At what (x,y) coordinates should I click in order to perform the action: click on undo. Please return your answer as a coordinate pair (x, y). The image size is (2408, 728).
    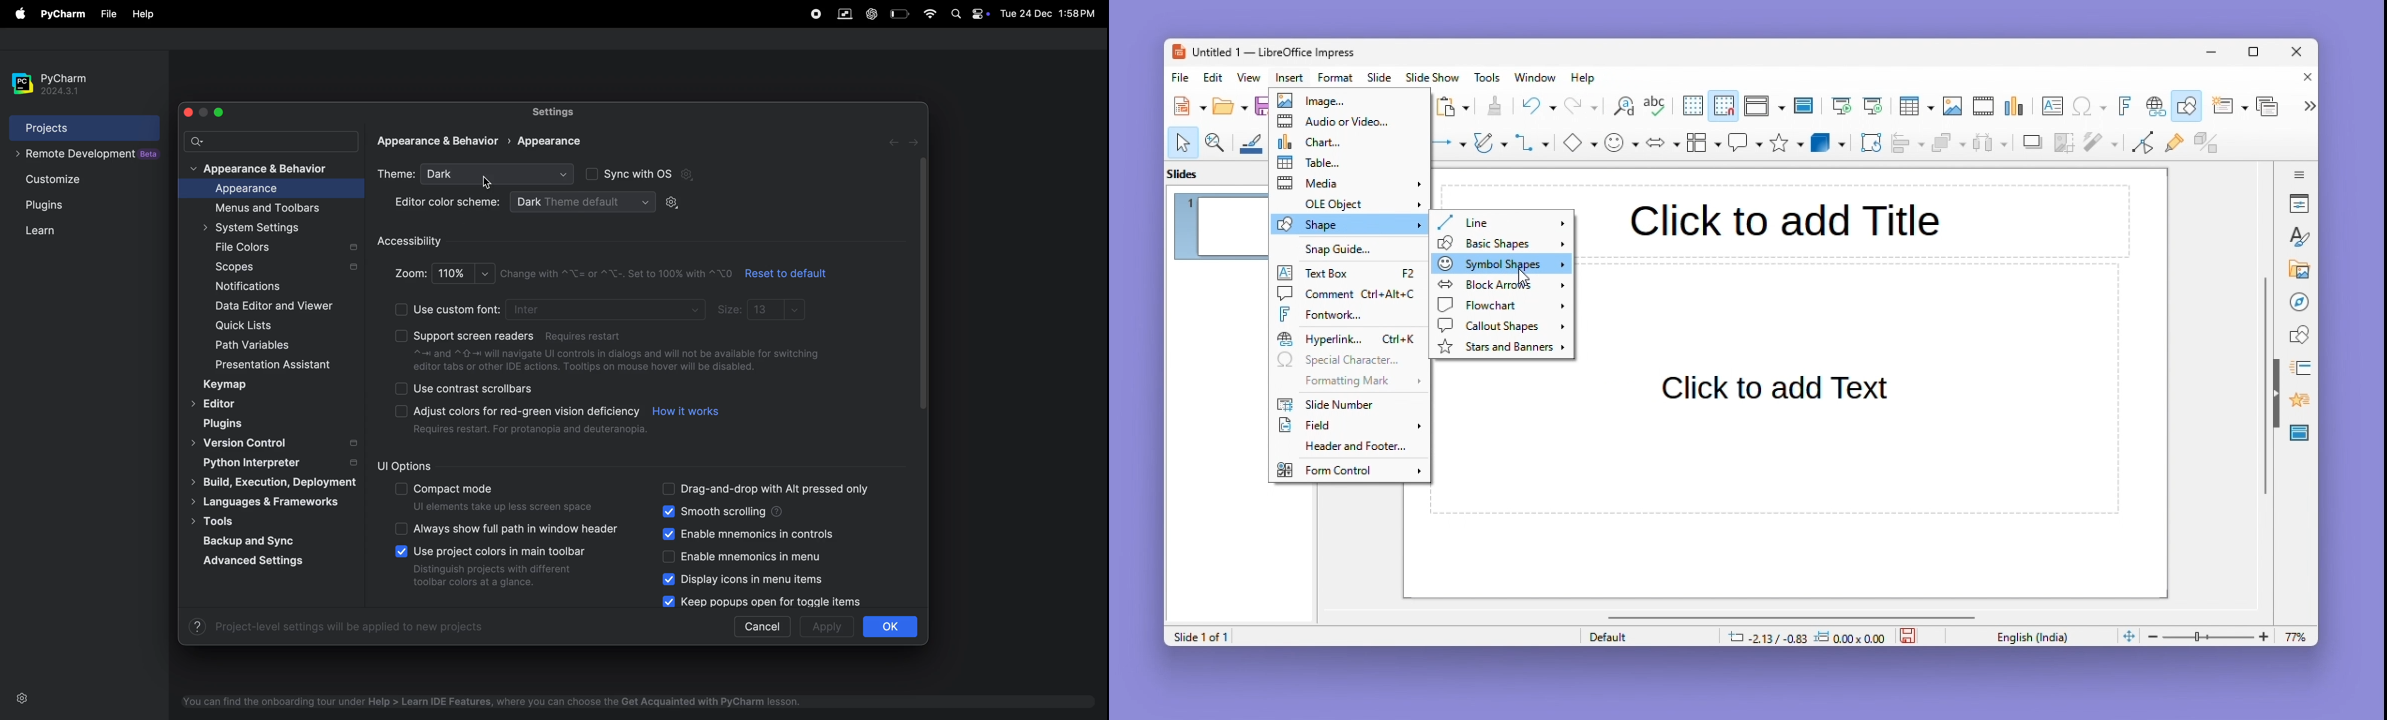
    Looking at the image, I should click on (1538, 106).